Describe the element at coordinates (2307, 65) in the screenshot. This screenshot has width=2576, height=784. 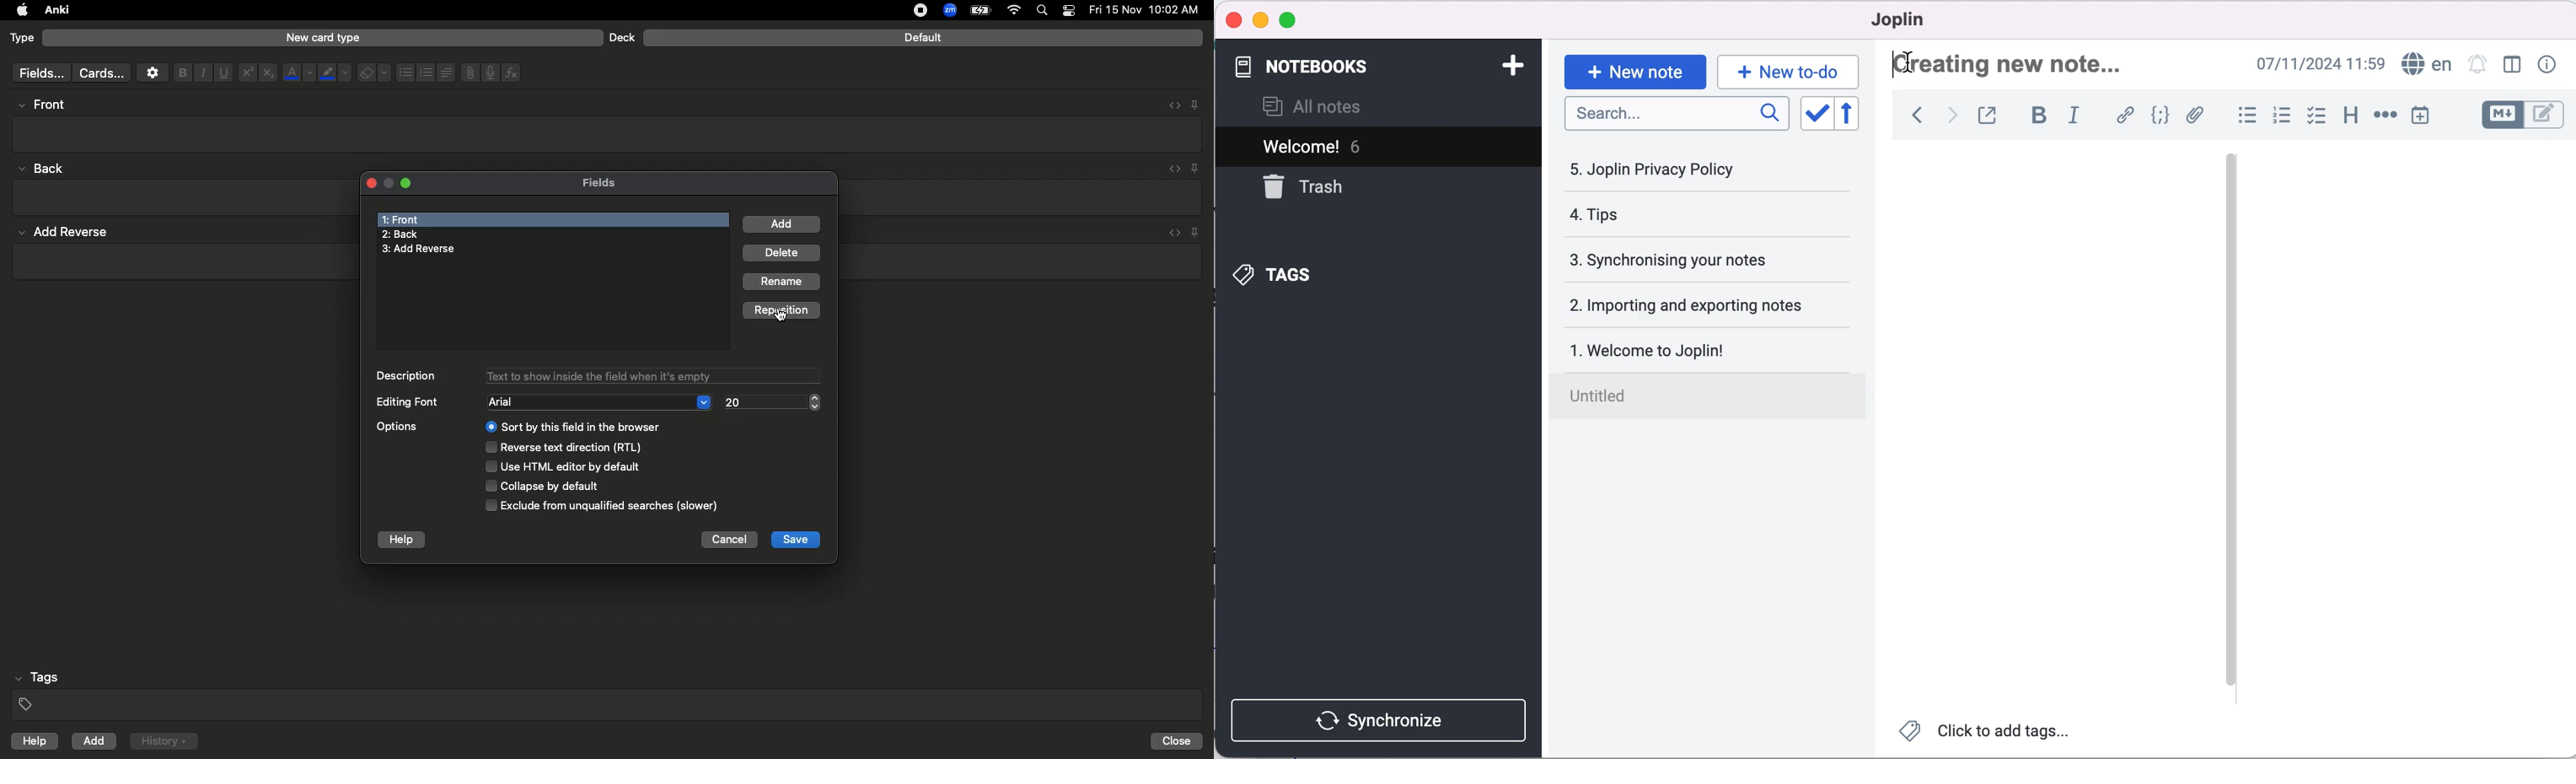
I see `07/11/2024 09:03` at that location.